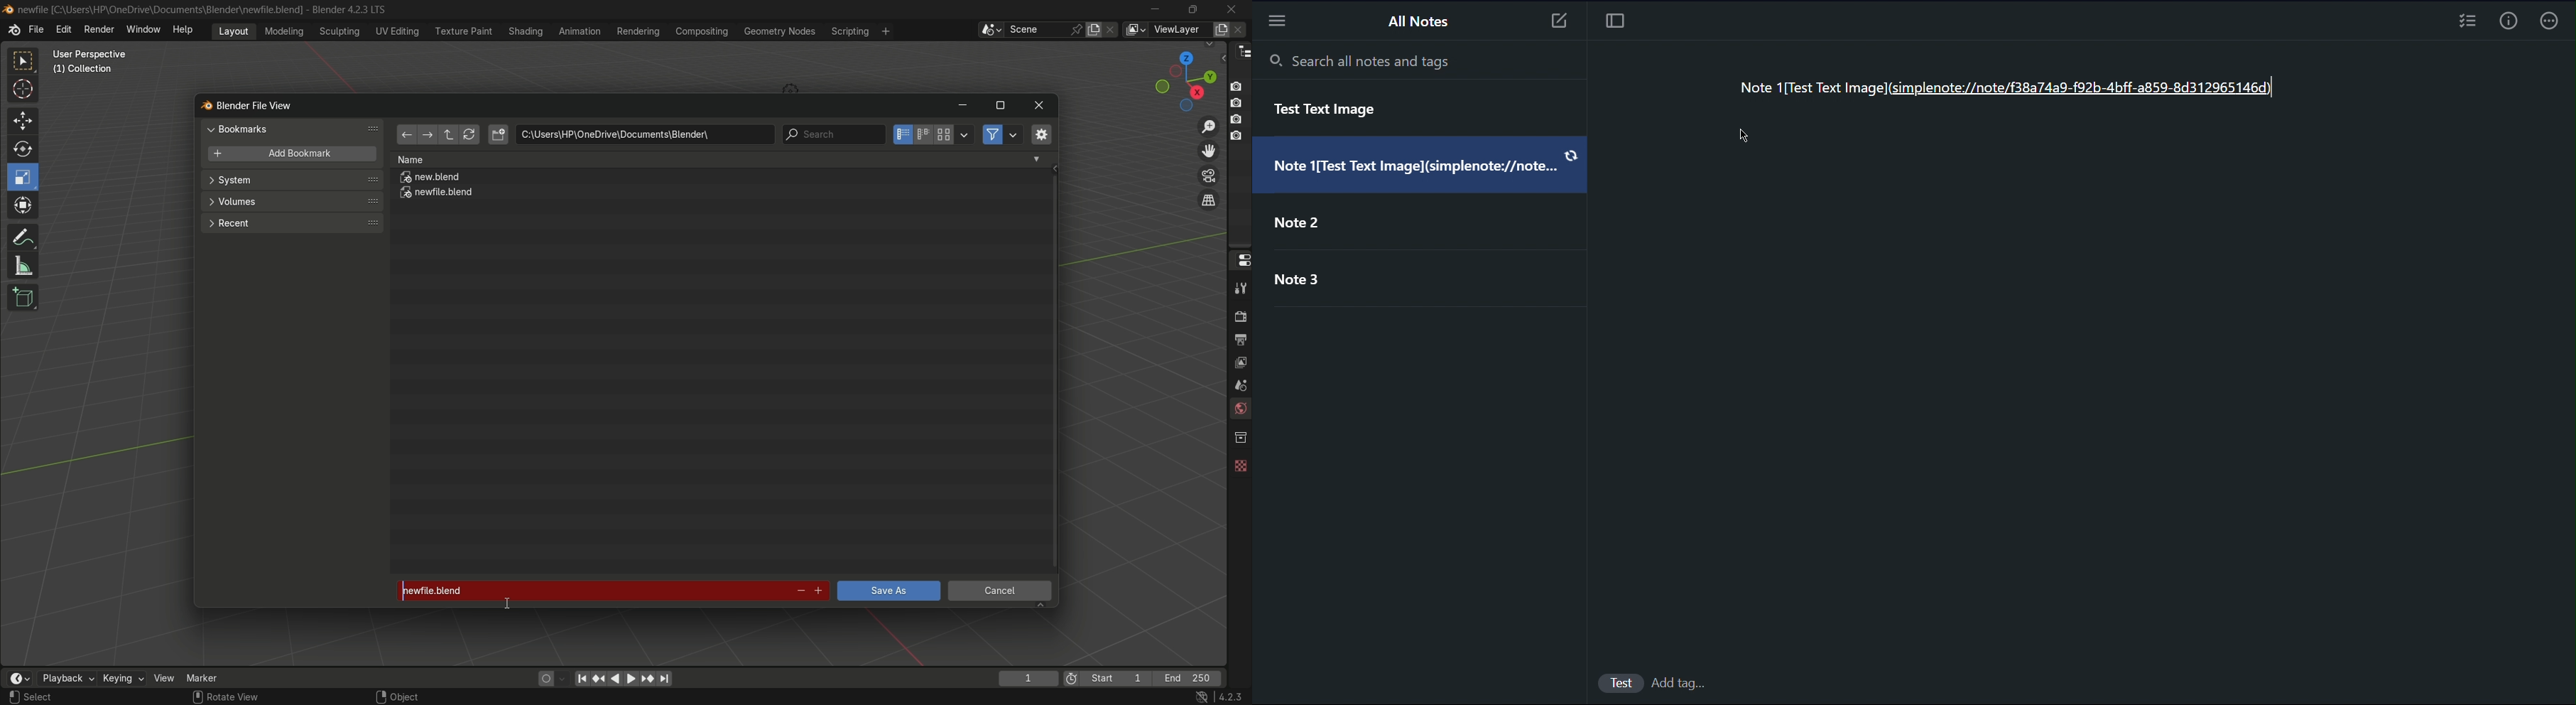 This screenshot has width=2576, height=728. Describe the element at coordinates (819, 591) in the screenshot. I see `increment file number` at that location.